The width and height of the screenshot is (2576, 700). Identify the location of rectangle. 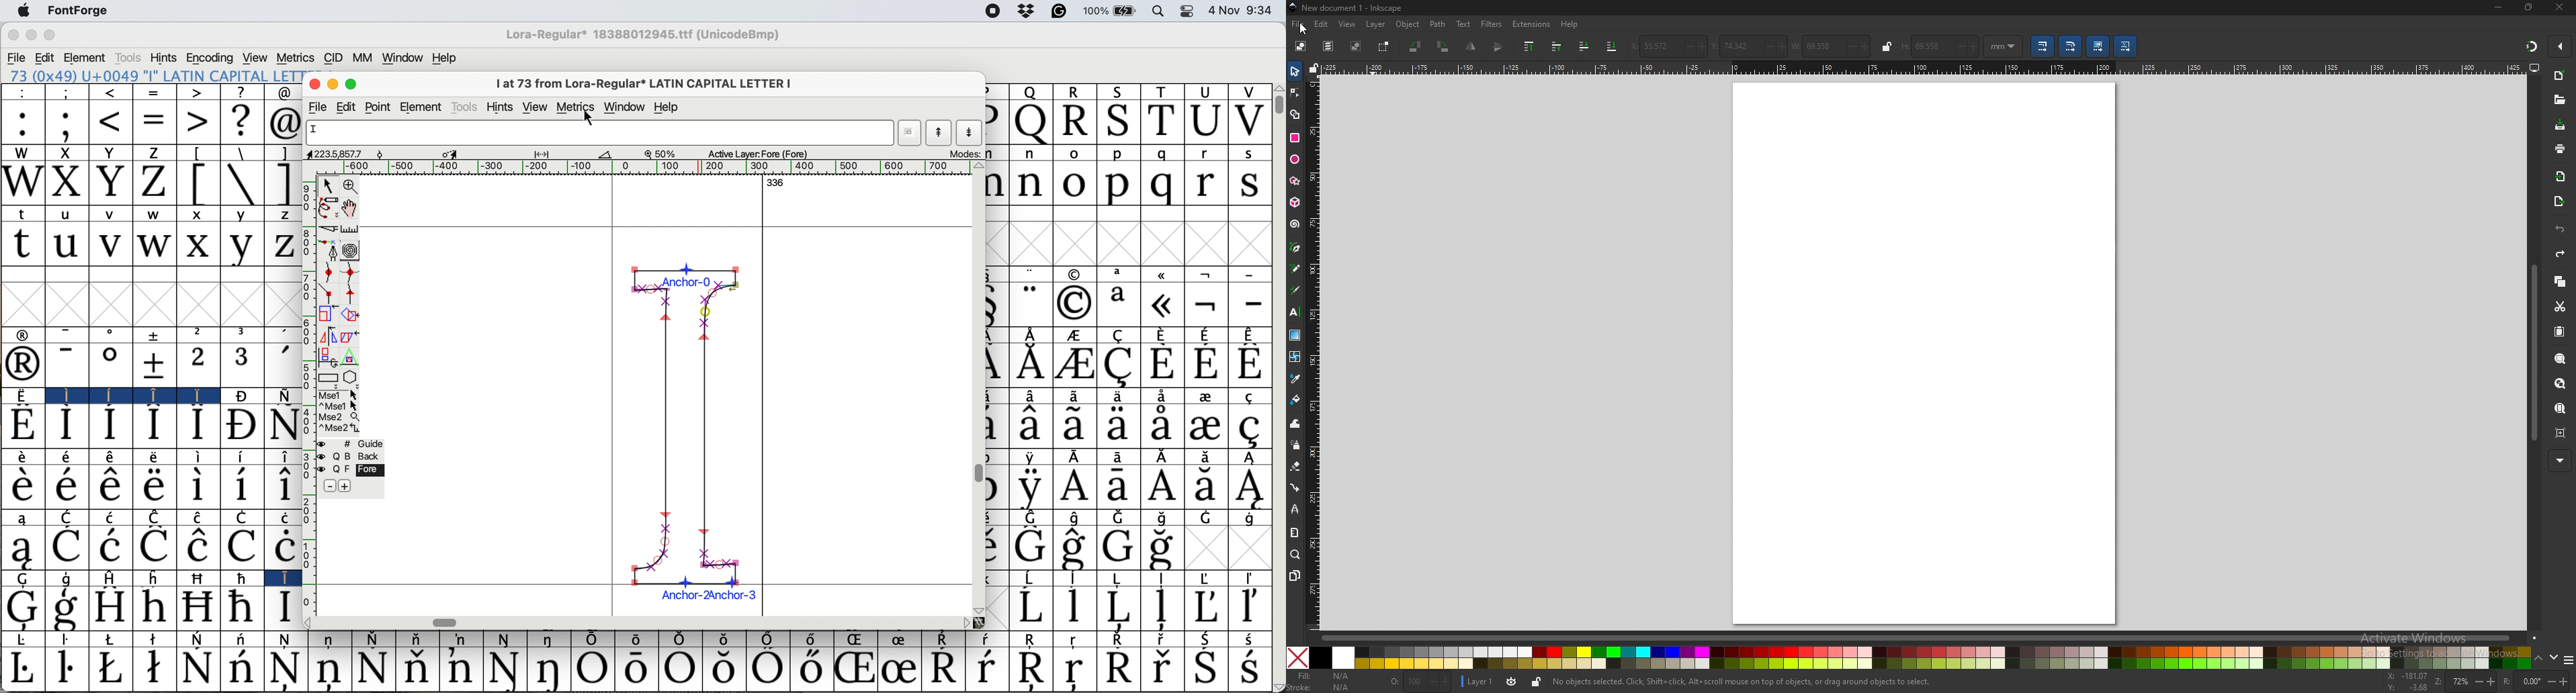
(1295, 138).